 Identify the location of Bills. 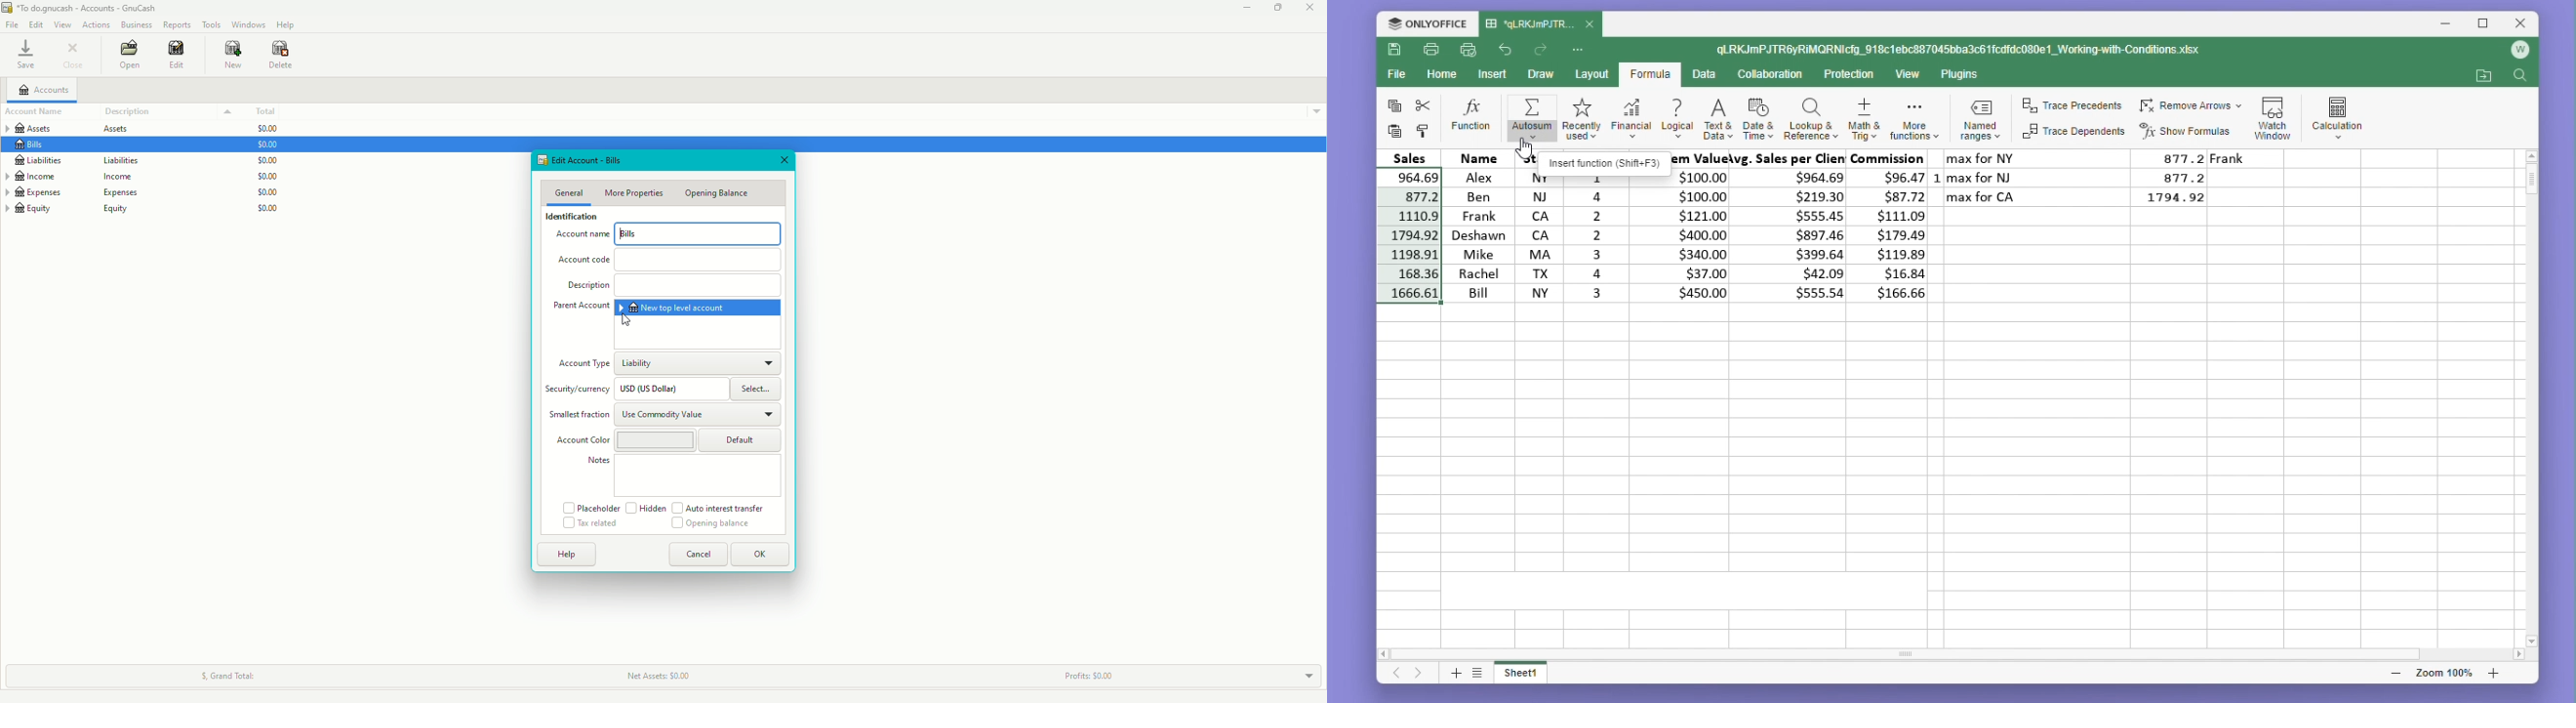
(32, 145).